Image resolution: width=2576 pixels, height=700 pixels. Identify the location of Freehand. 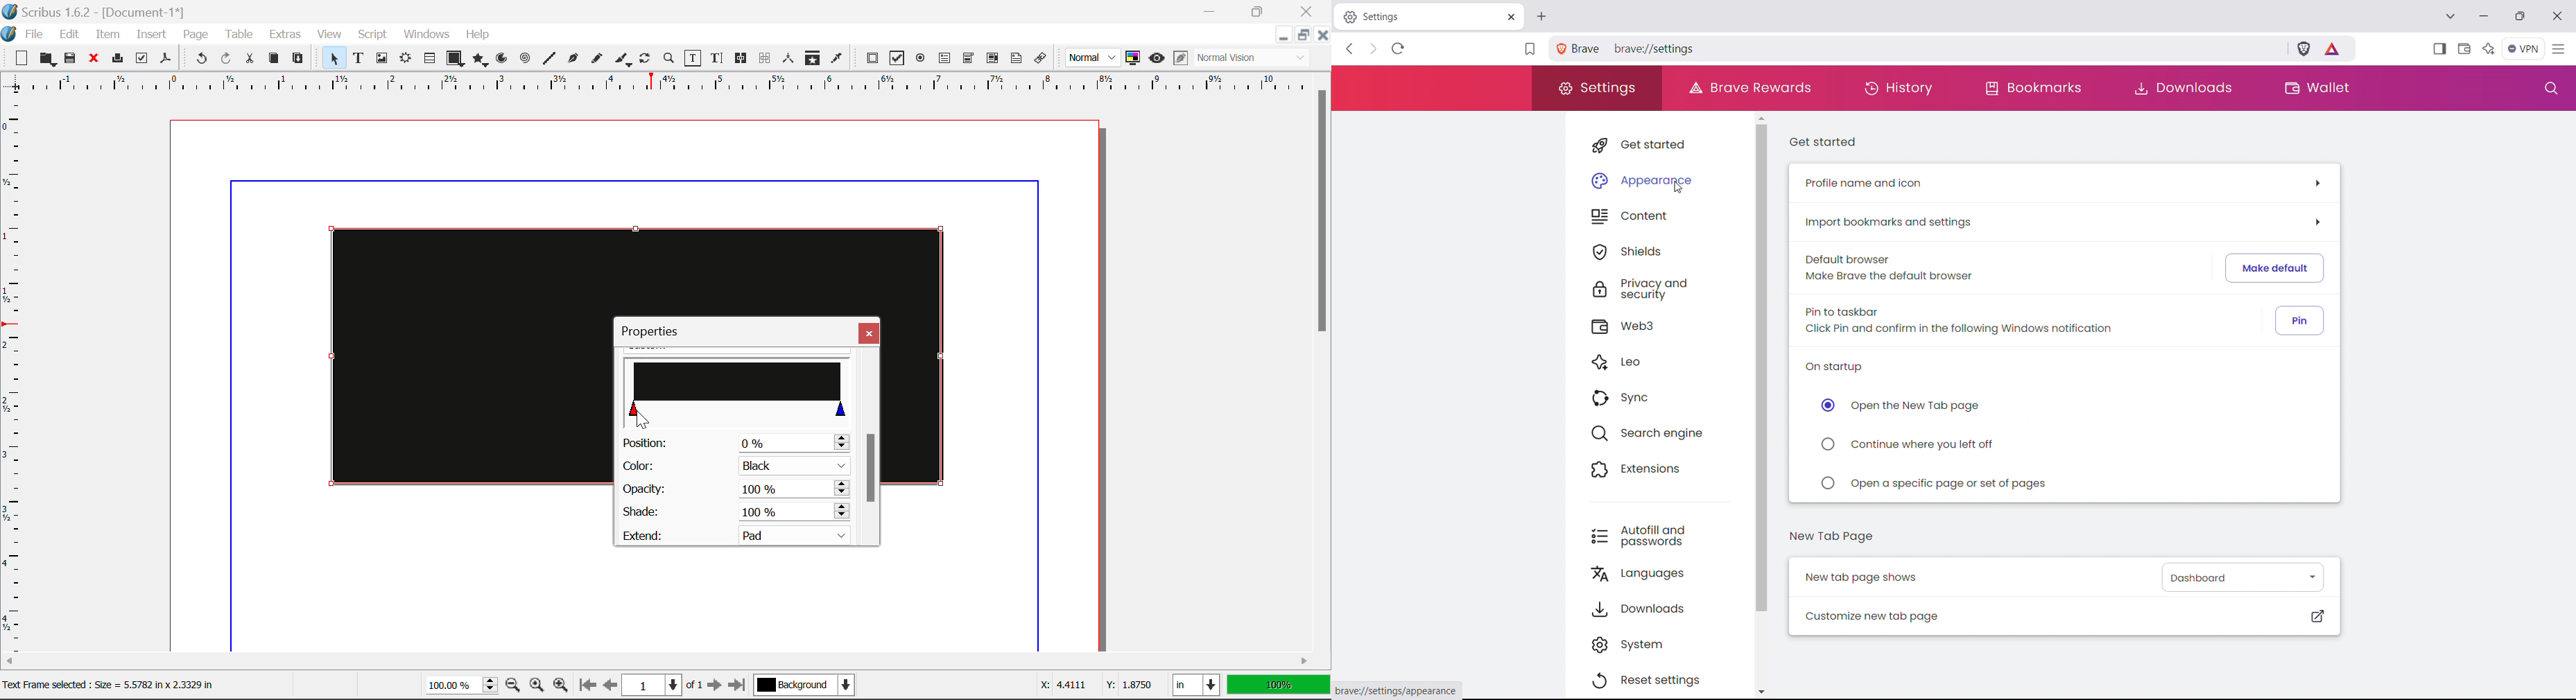
(598, 62).